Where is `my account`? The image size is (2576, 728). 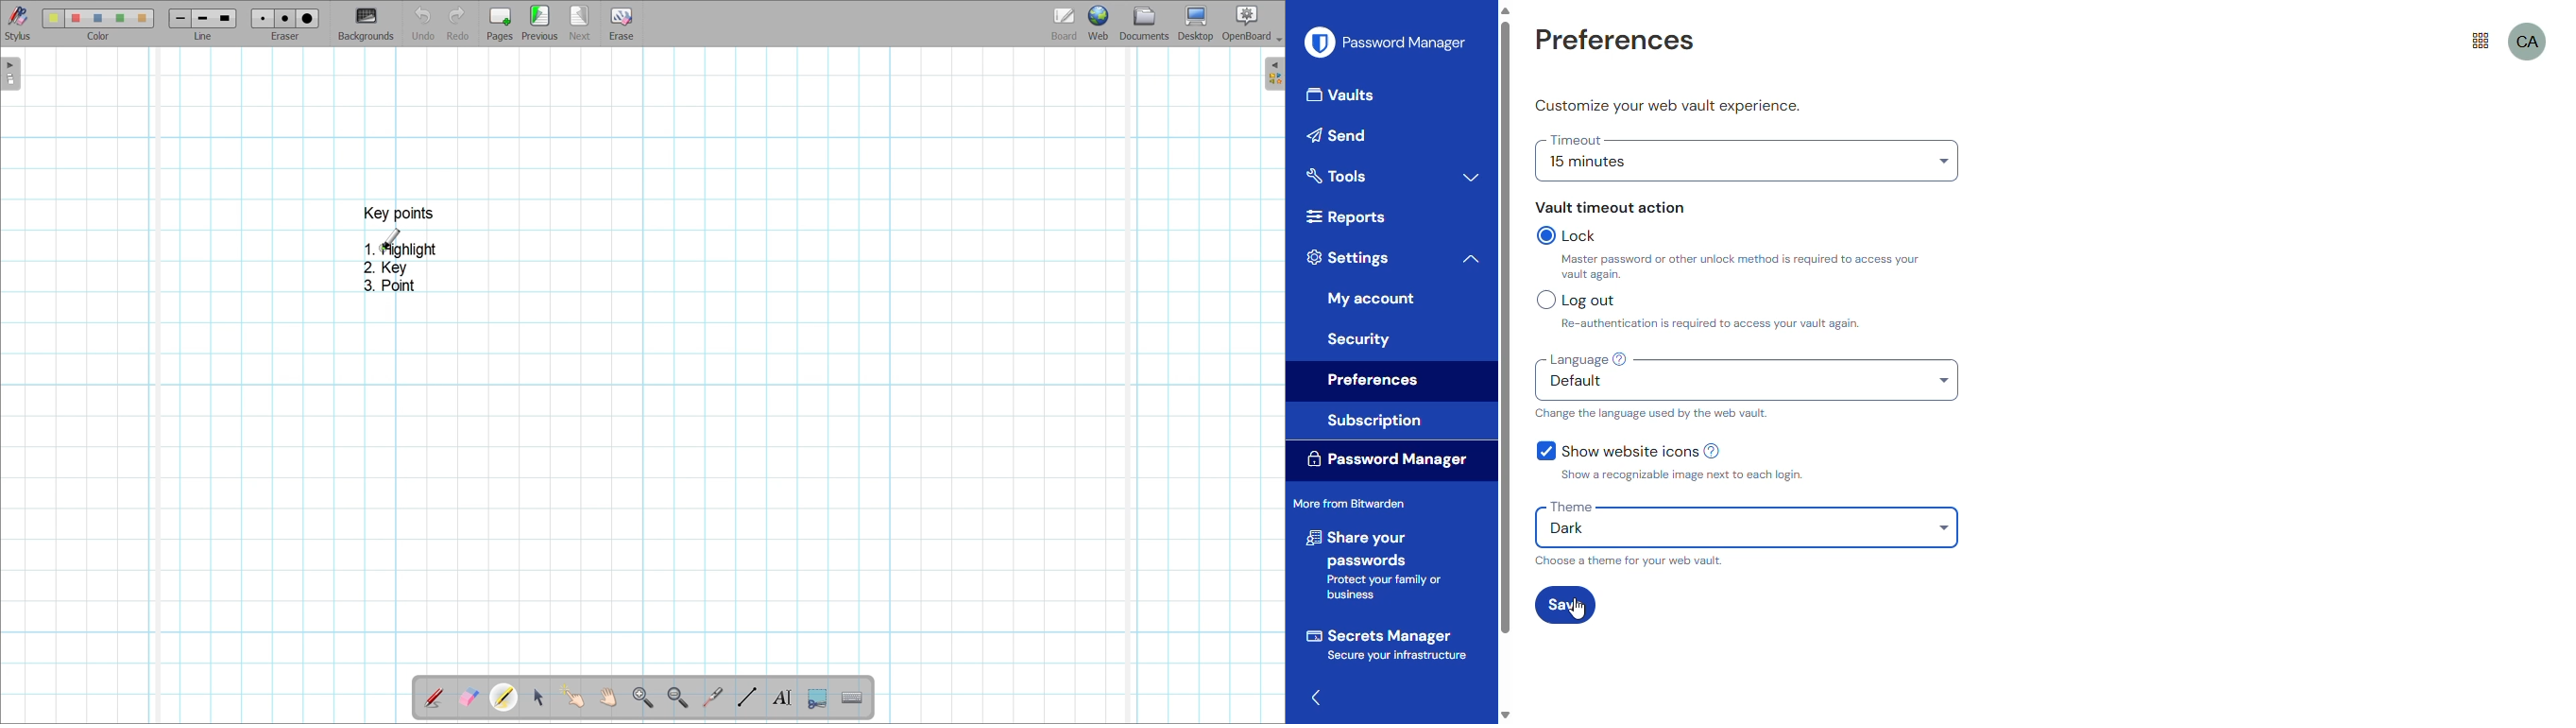 my account is located at coordinates (1372, 299).